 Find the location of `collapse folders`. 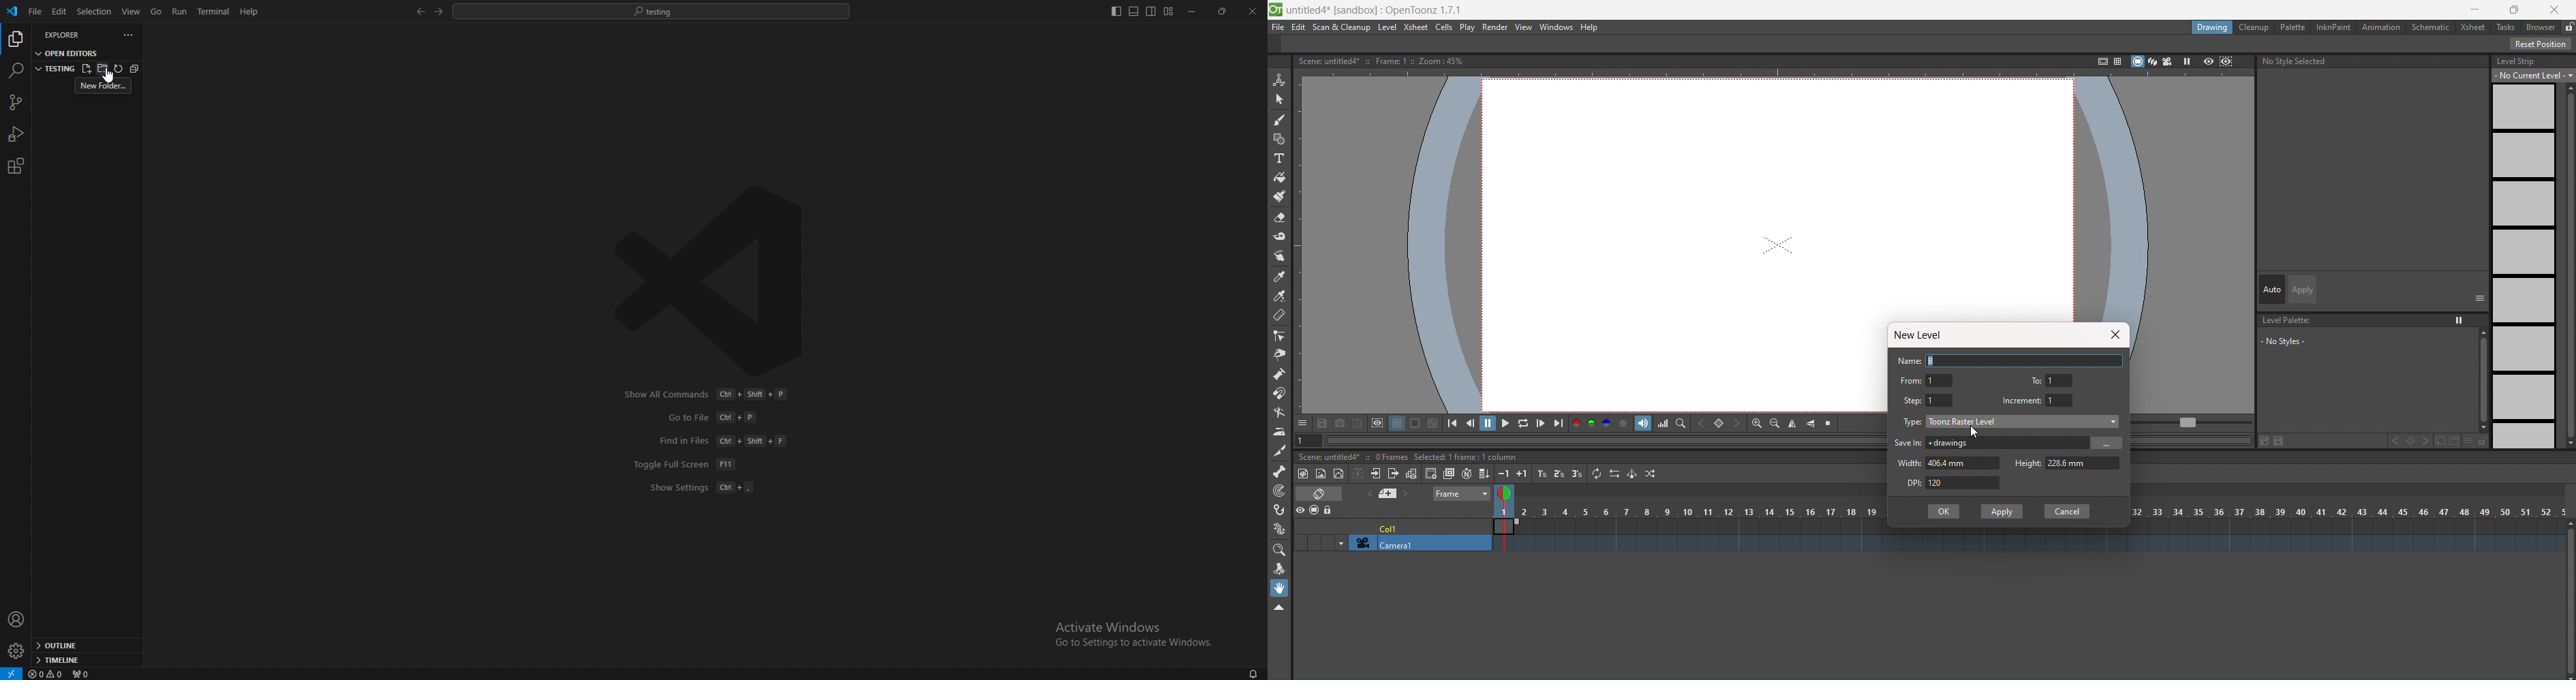

collapse folders is located at coordinates (133, 69).